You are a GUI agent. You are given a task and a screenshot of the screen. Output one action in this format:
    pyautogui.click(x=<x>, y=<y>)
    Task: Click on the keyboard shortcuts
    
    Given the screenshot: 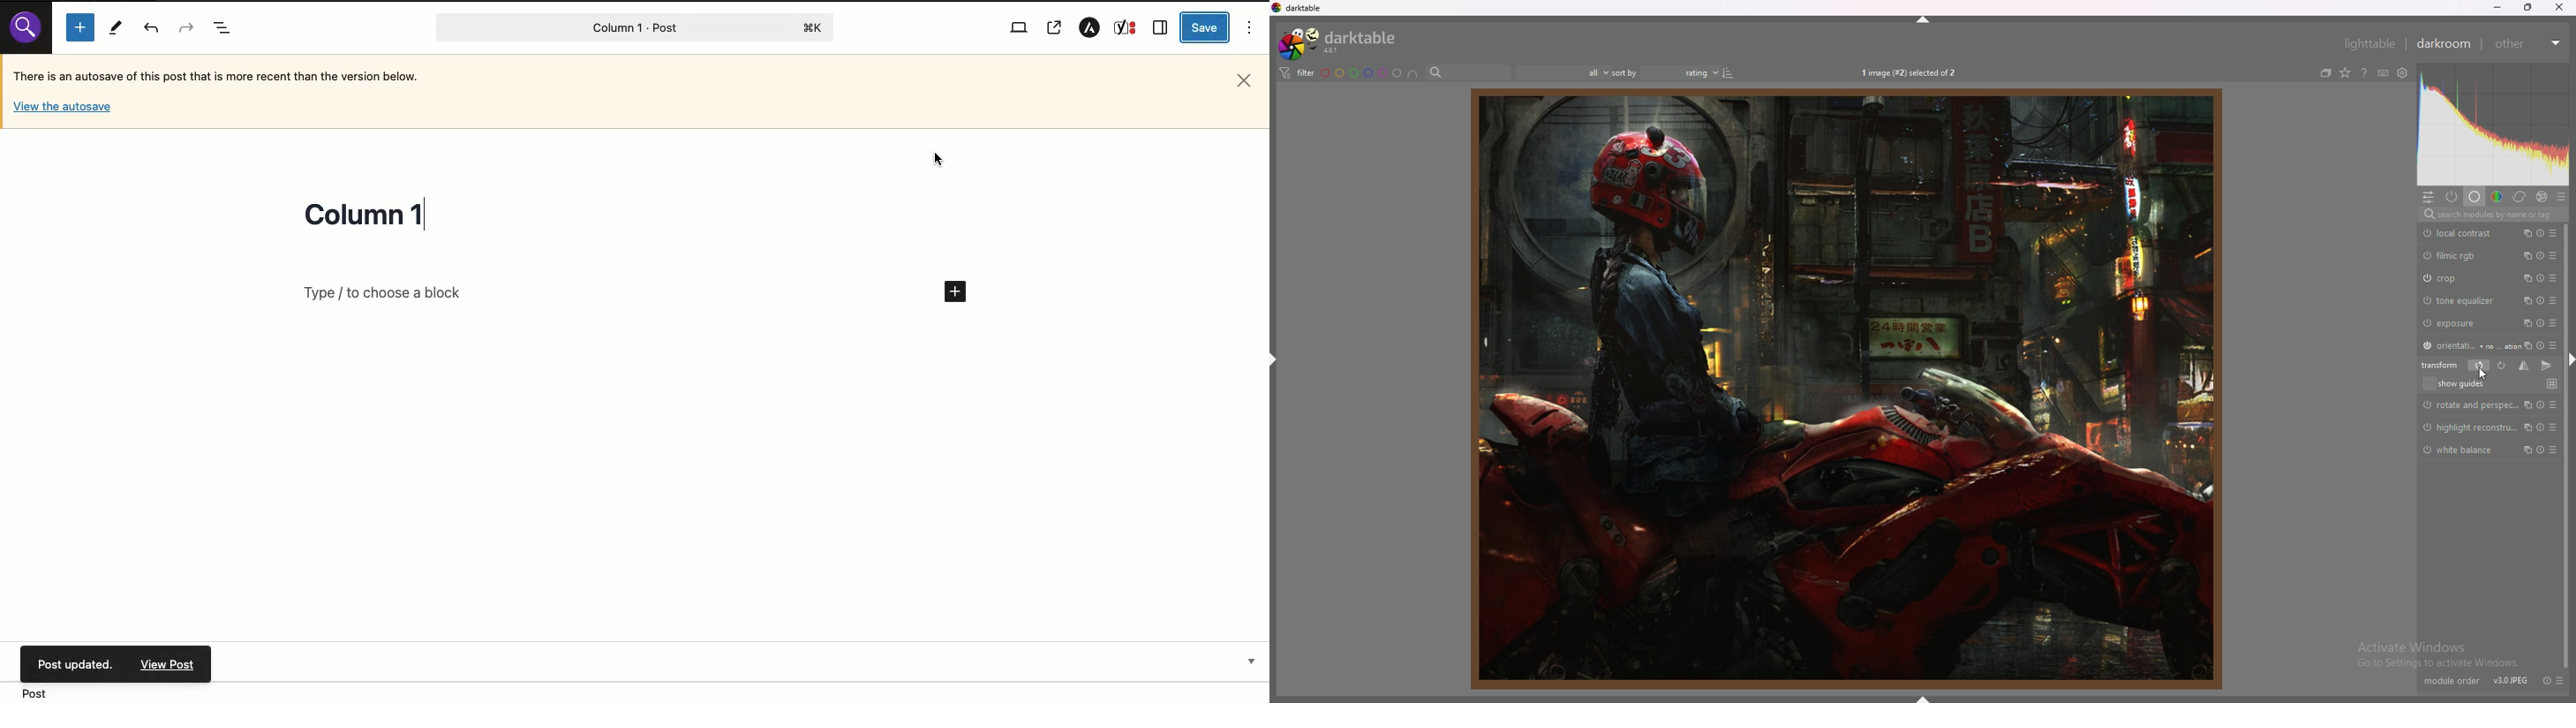 What is the action you would take?
    pyautogui.click(x=2384, y=73)
    